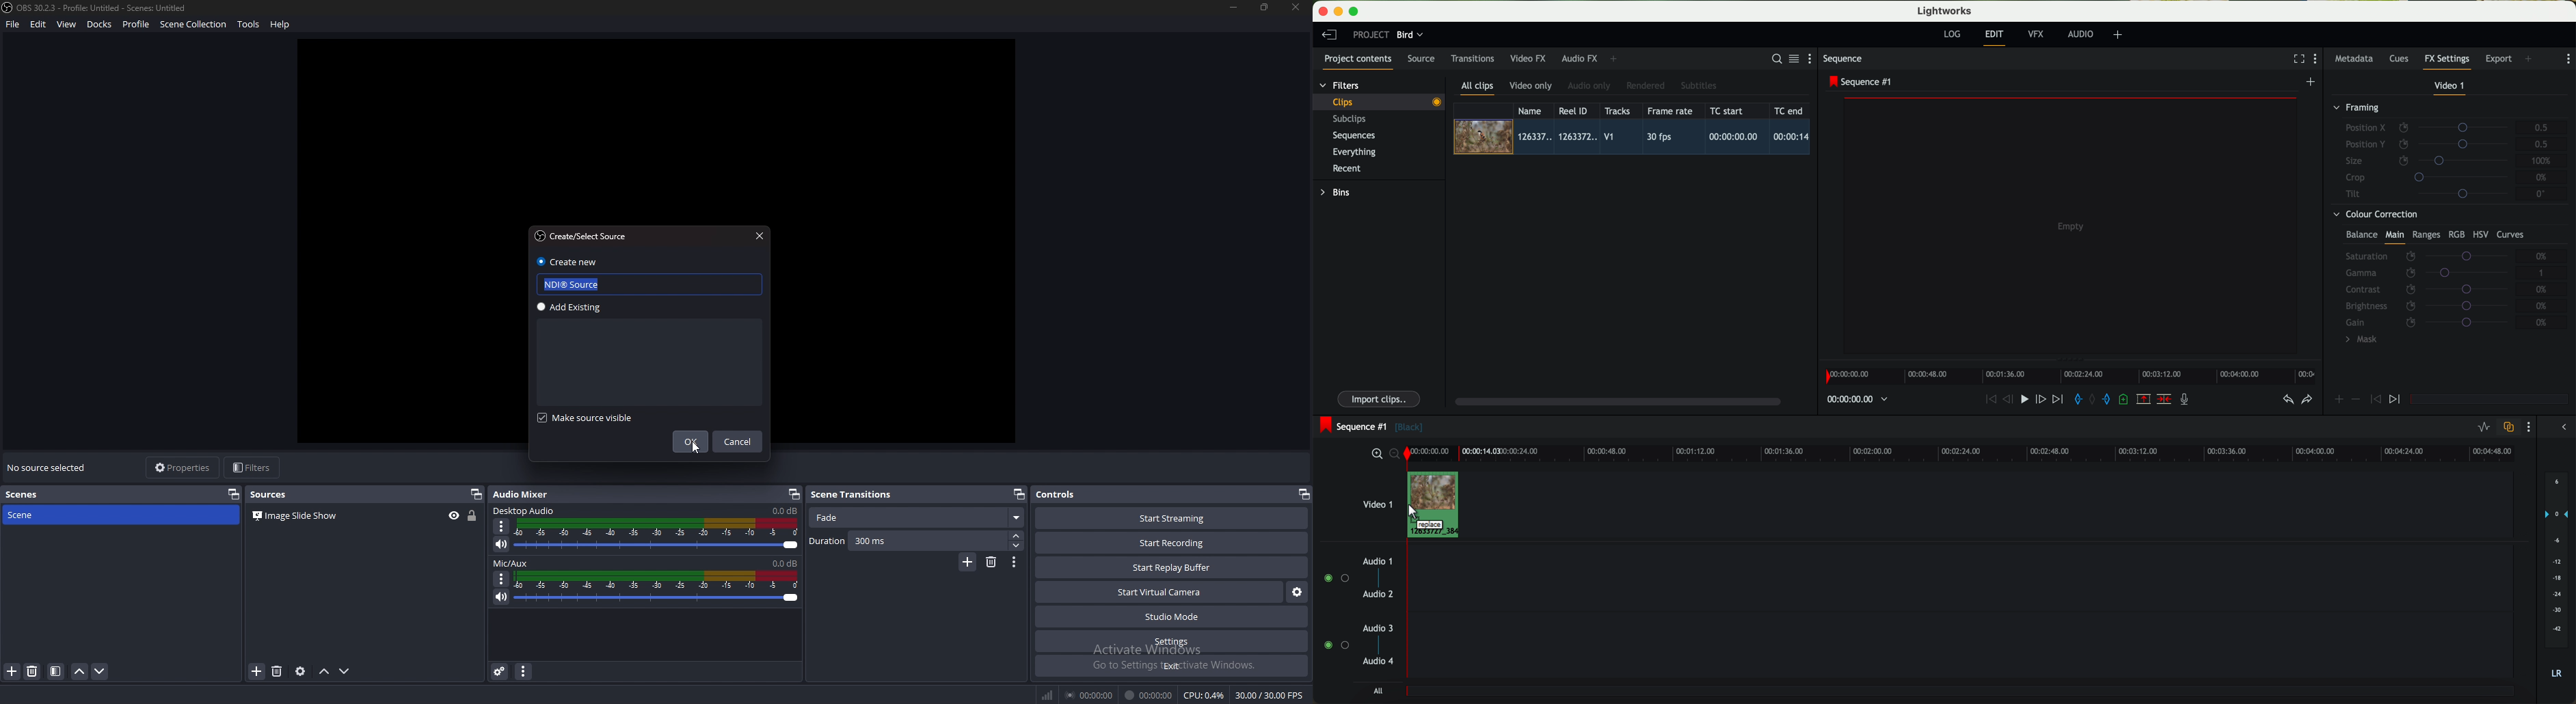 The height and width of the screenshot is (728, 2576). Describe the element at coordinates (232, 495) in the screenshot. I see `pop out` at that location.